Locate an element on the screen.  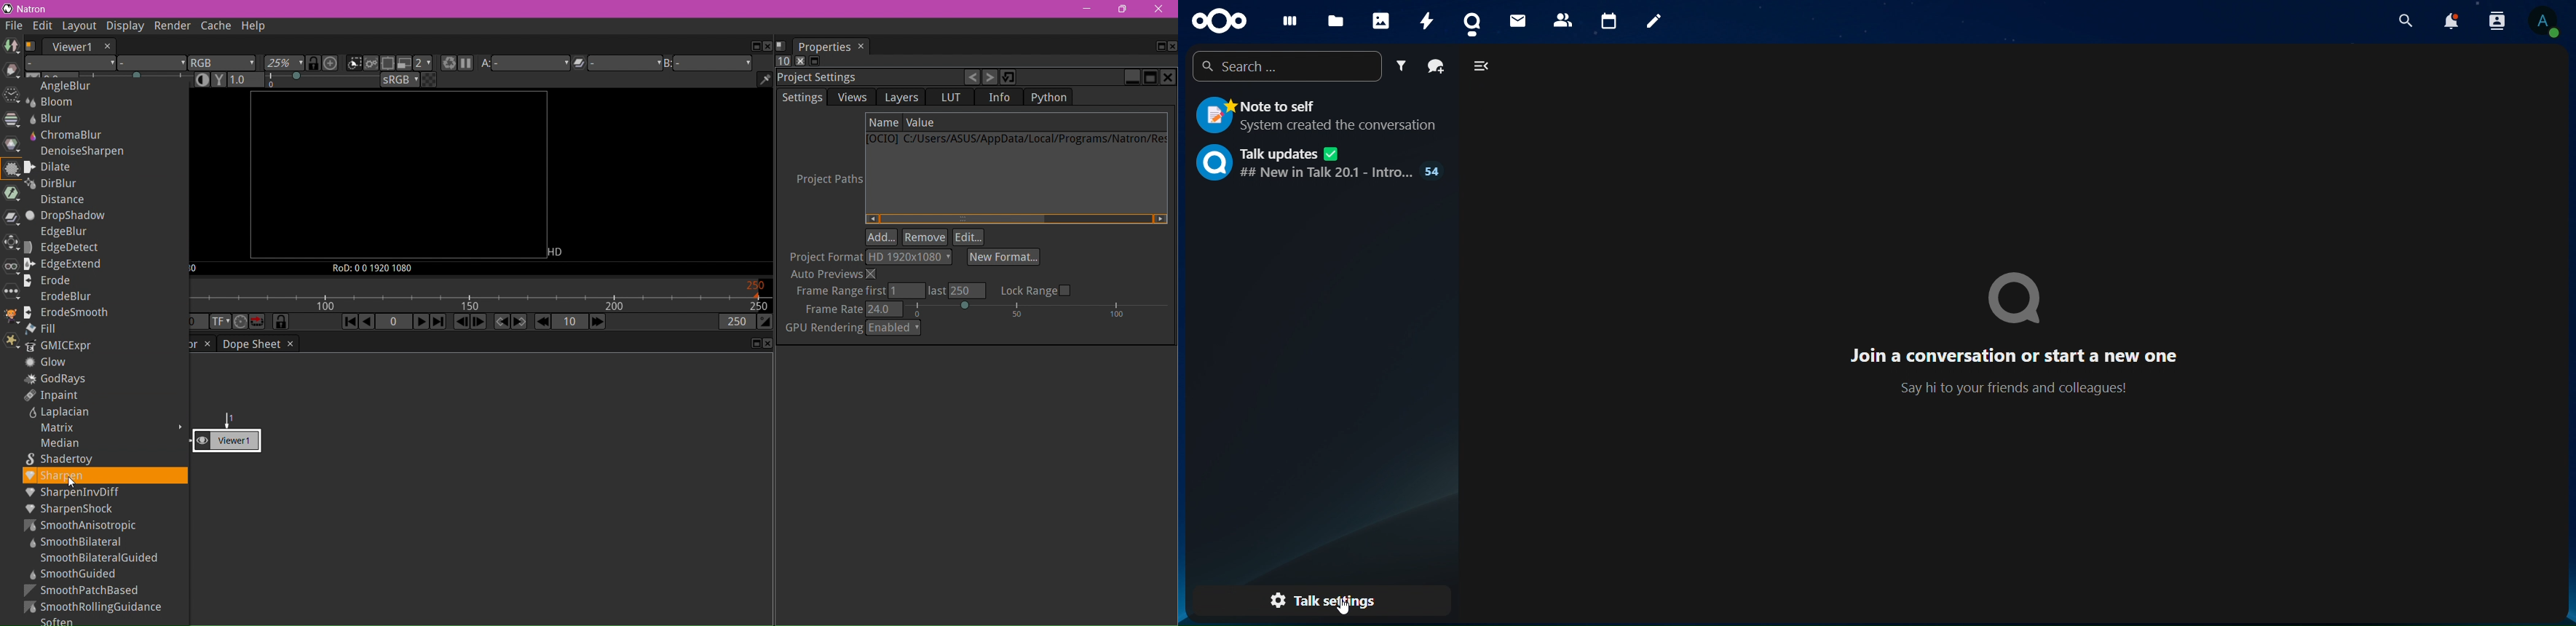
Previous Keyframe is located at coordinates (501, 322).